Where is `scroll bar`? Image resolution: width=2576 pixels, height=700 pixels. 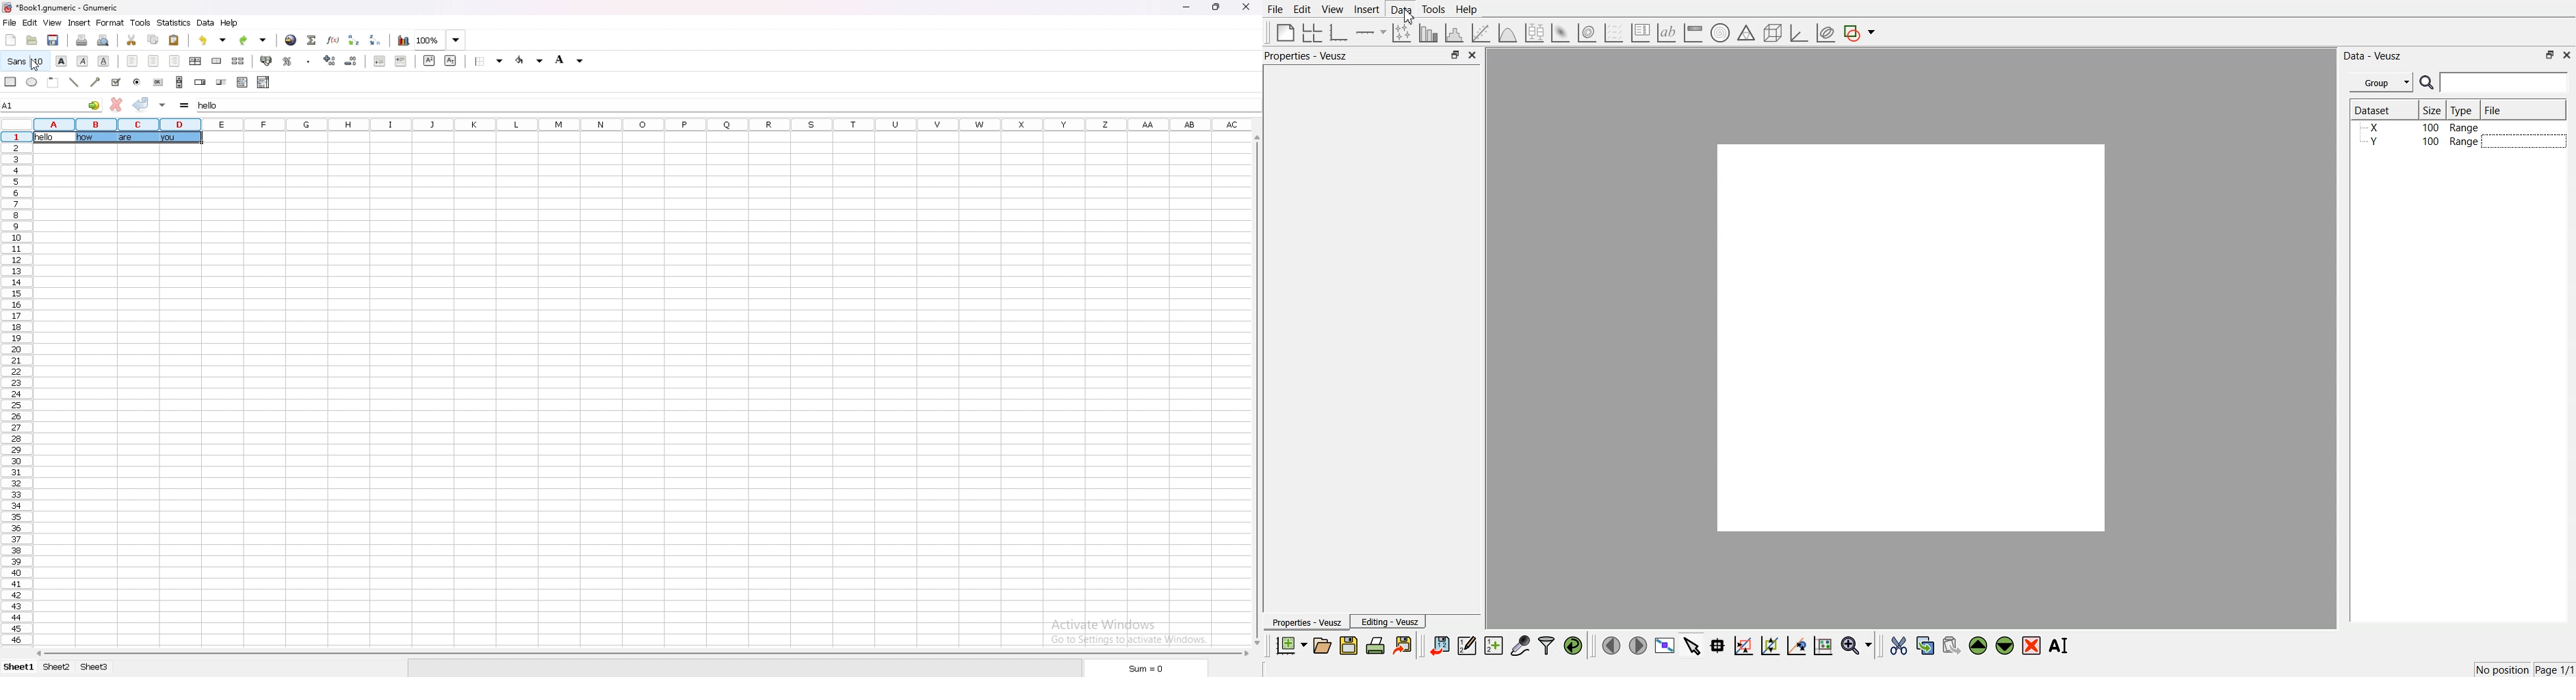
scroll bar is located at coordinates (1256, 389).